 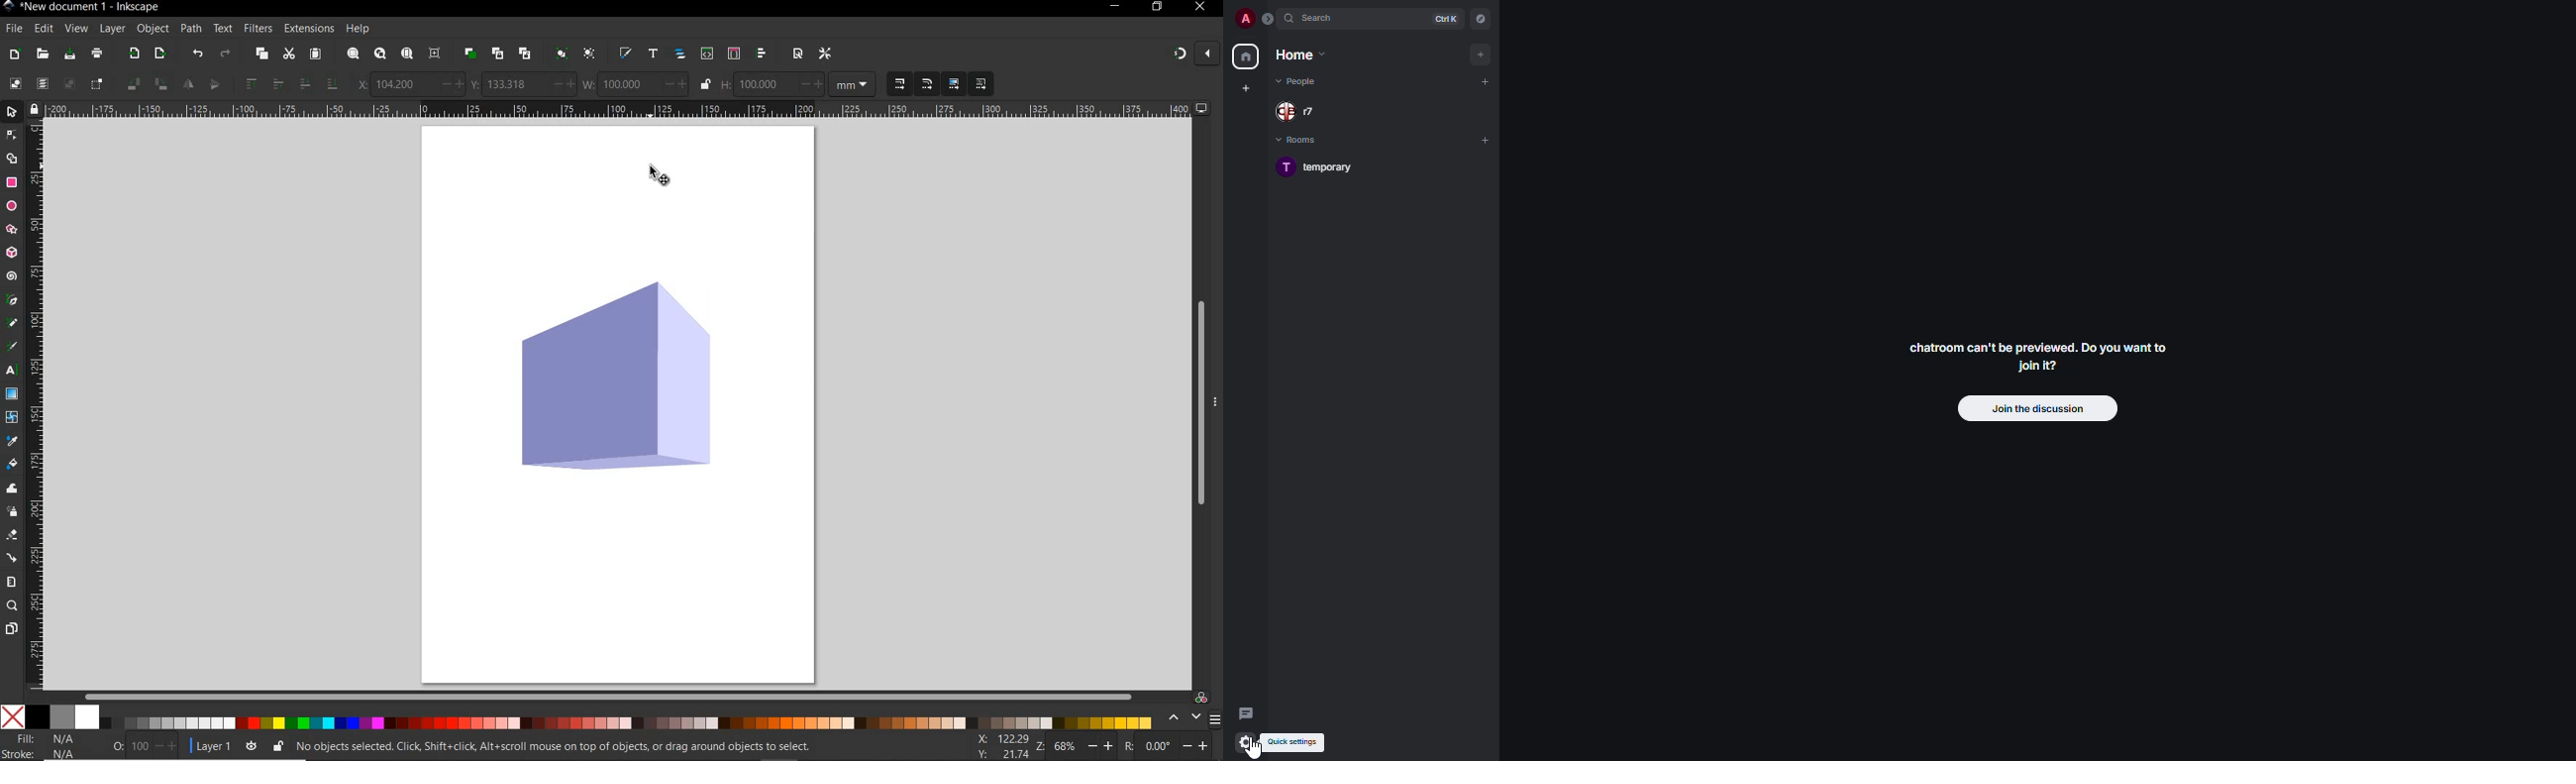 What do you see at coordinates (1158, 746) in the screenshot?
I see `0` at bounding box center [1158, 746].